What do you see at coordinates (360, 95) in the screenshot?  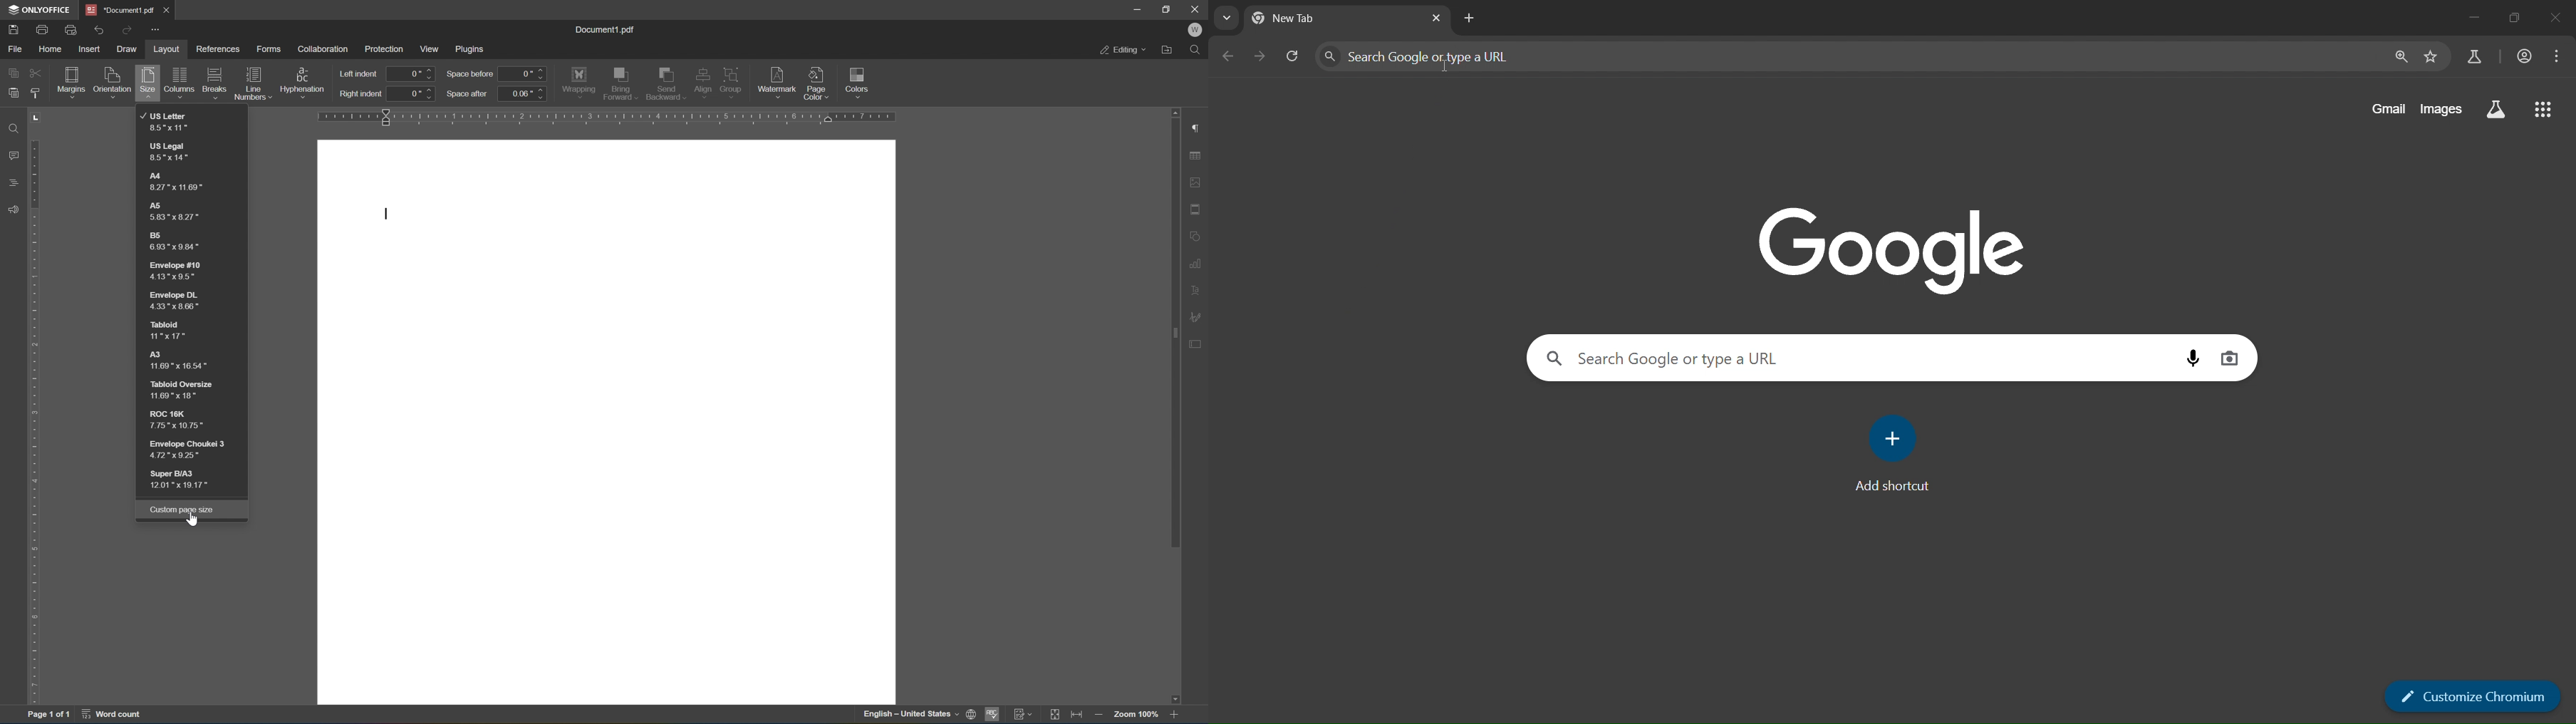 I see `right indent` at bounding box center [360, 95].